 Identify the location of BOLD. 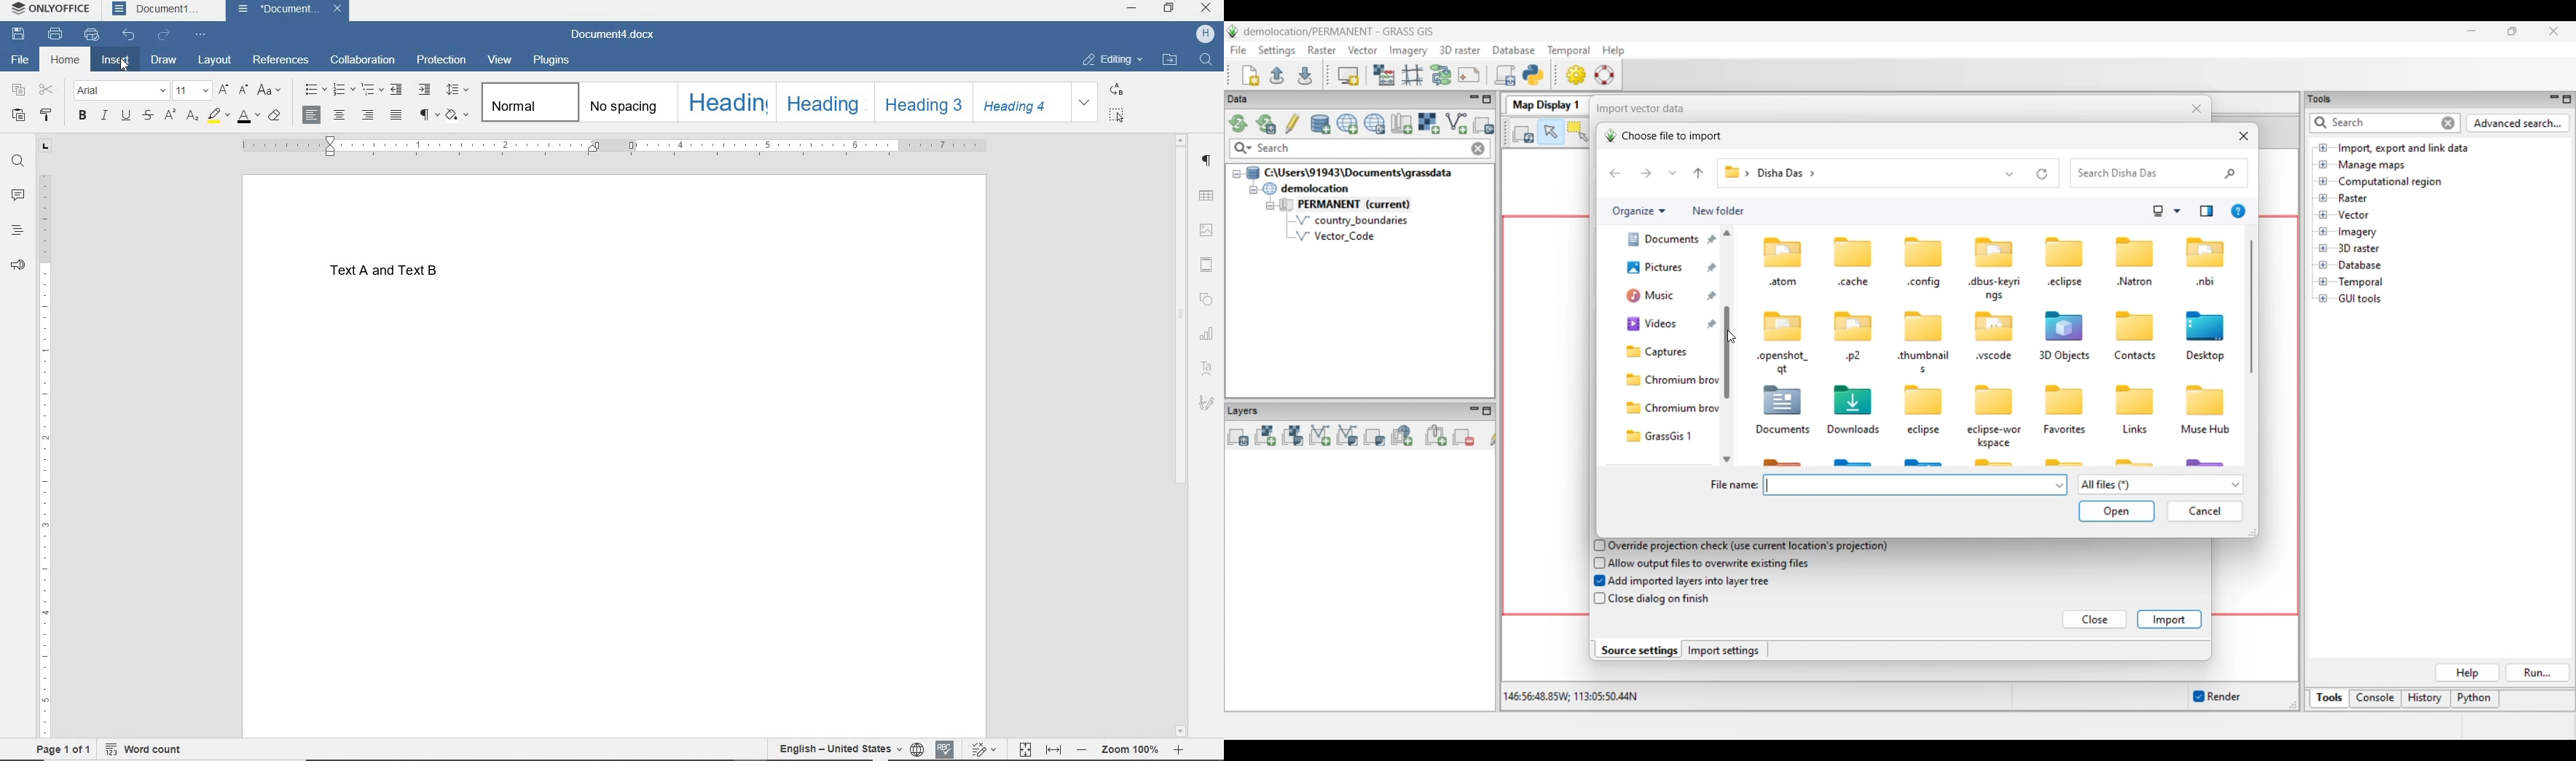
(82, 117).